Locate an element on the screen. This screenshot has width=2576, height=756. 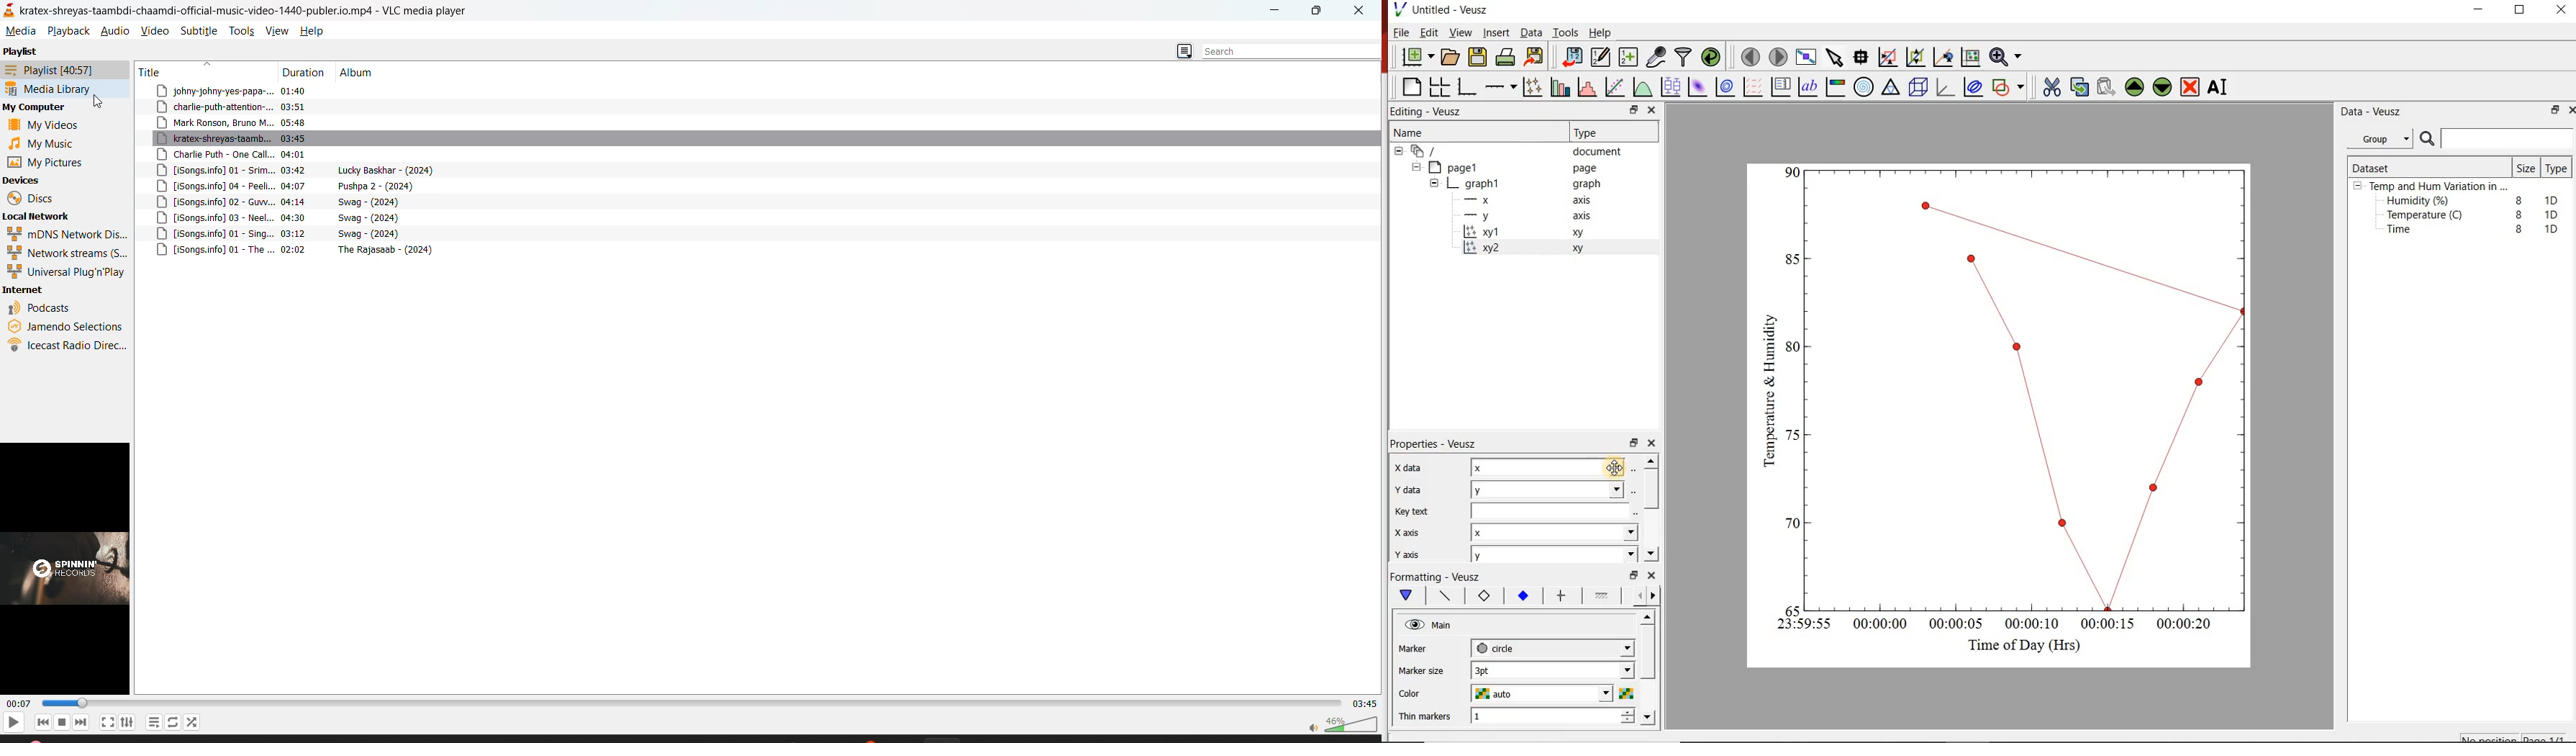
podcasts is located at coordinates (38, 310).